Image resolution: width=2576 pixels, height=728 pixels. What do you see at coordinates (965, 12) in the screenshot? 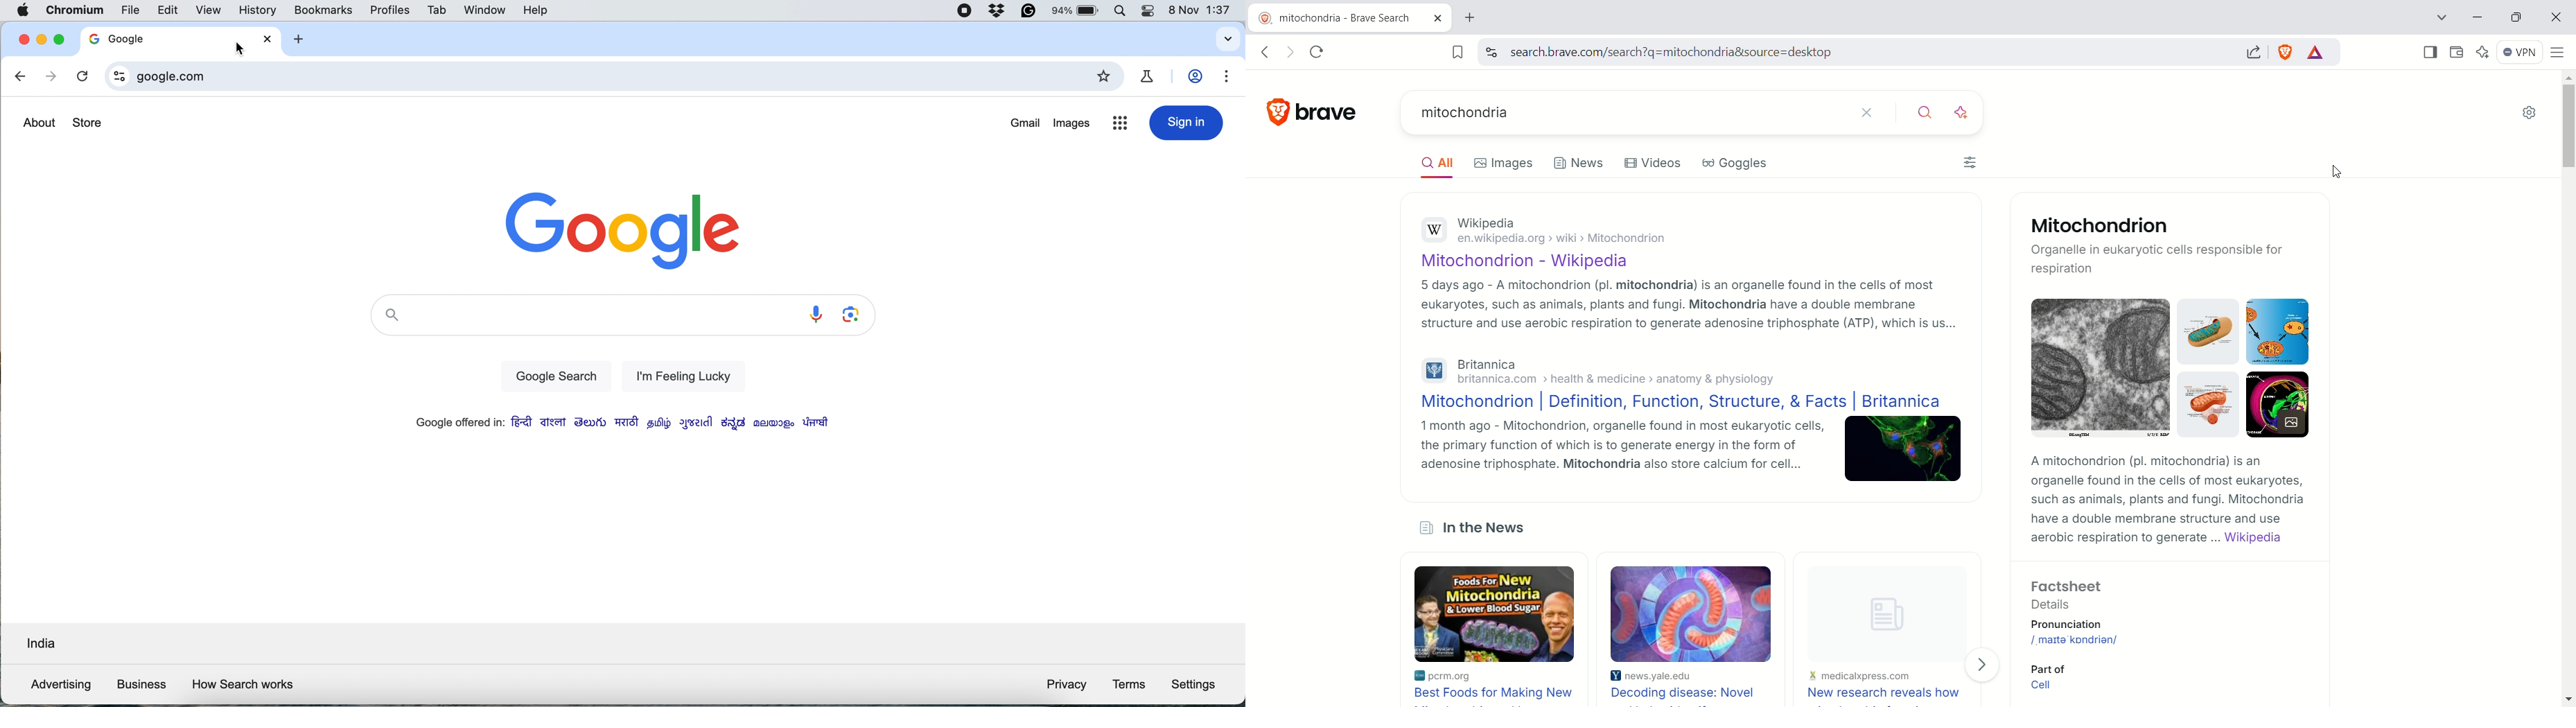
I see `screen recorder` at bounding box center [965, 12].